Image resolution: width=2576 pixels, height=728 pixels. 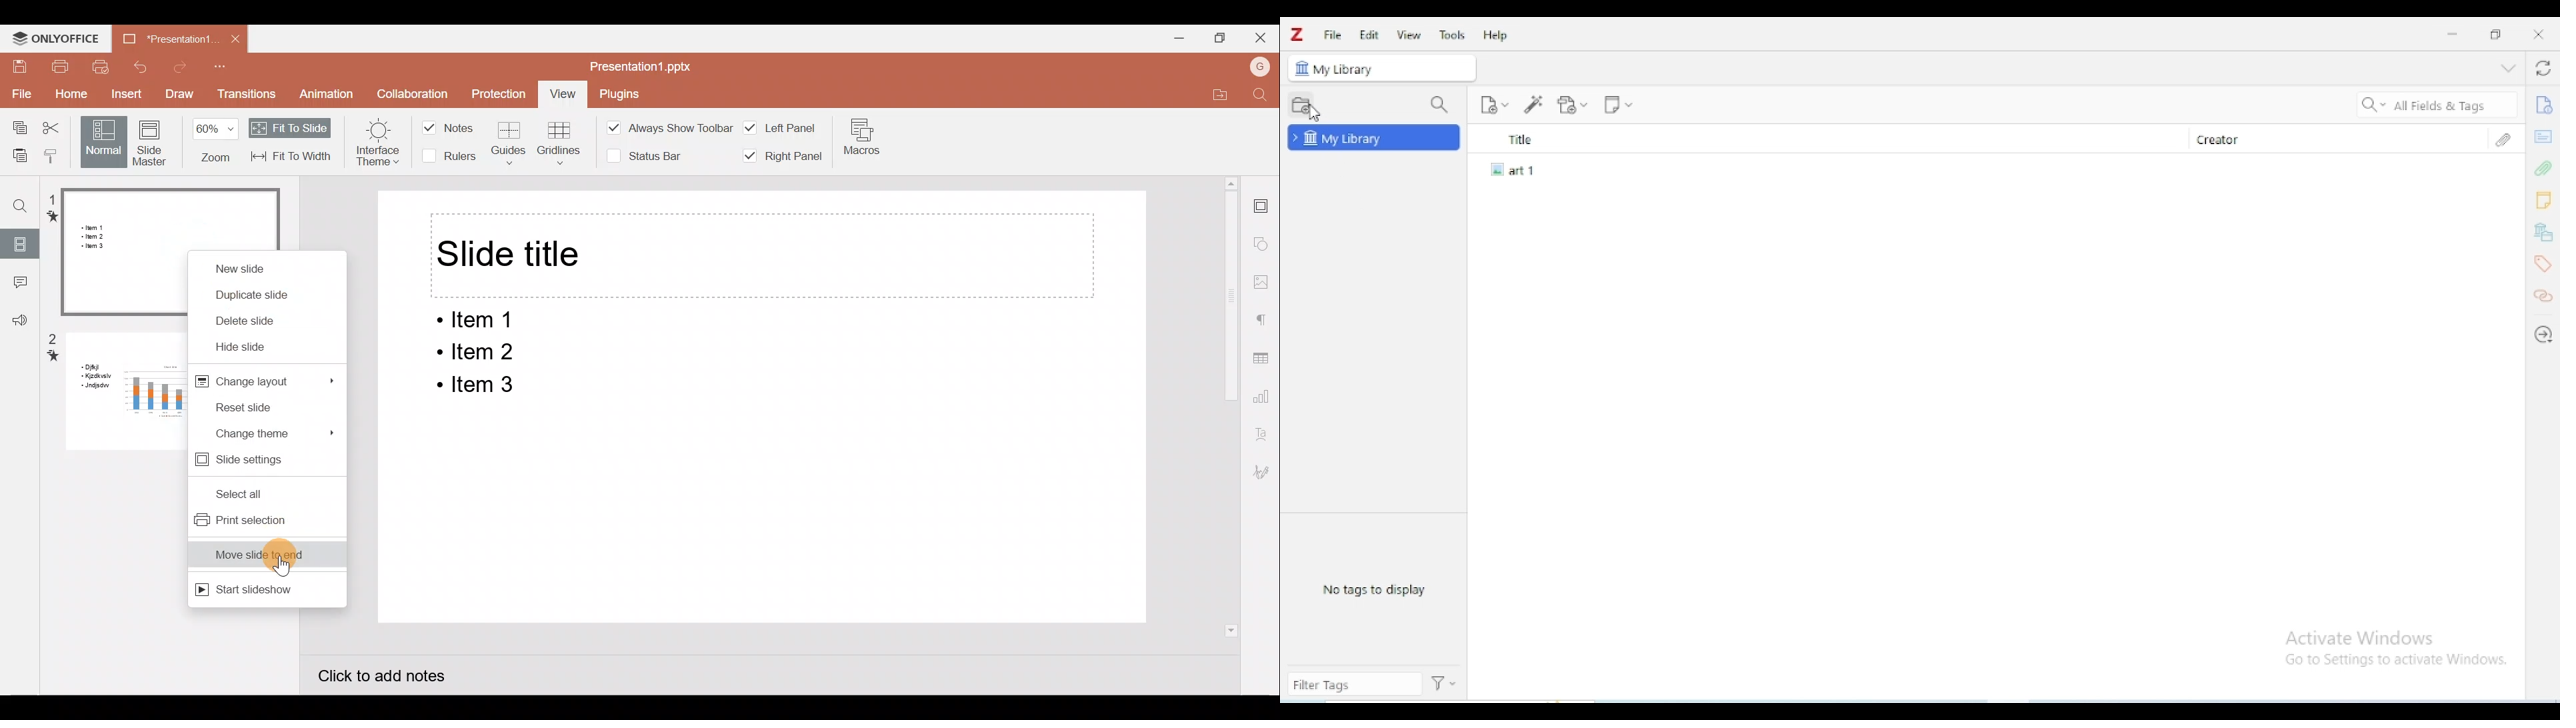 I want to click on info, so click(x=2543, y=105).